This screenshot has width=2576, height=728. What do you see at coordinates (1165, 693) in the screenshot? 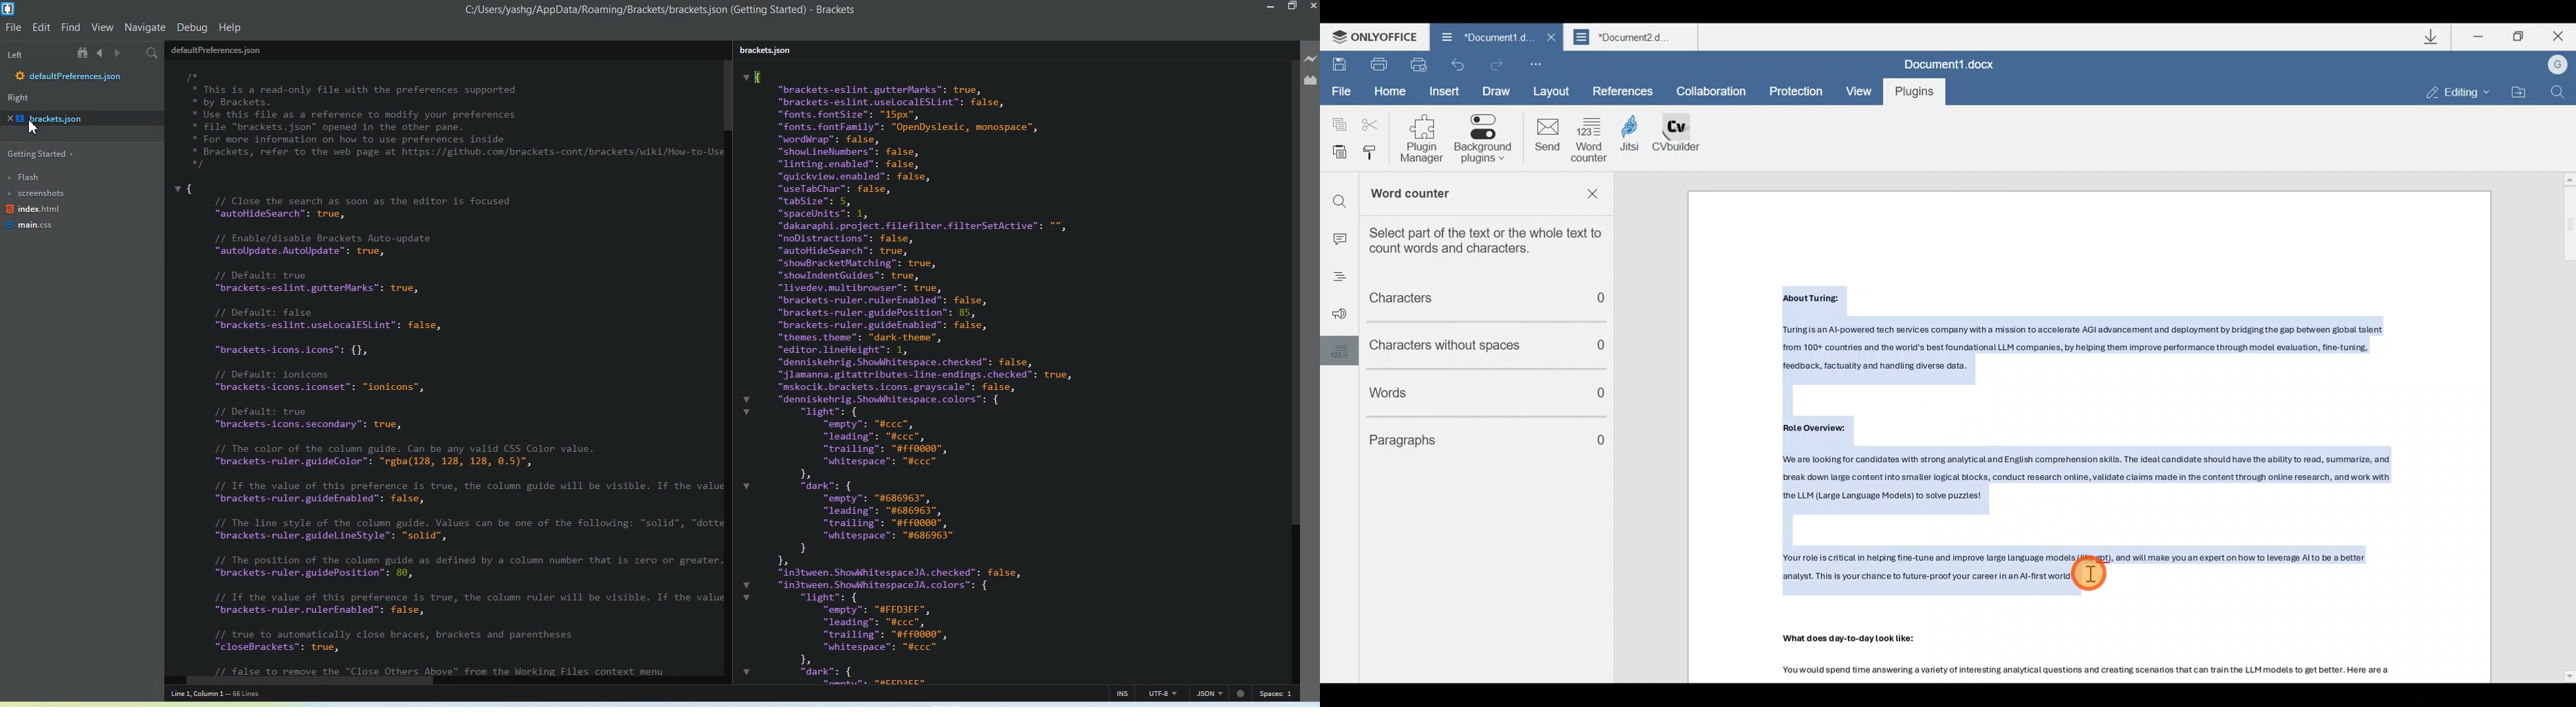
I see `UTF-8` at bounding box center [1165, 693].